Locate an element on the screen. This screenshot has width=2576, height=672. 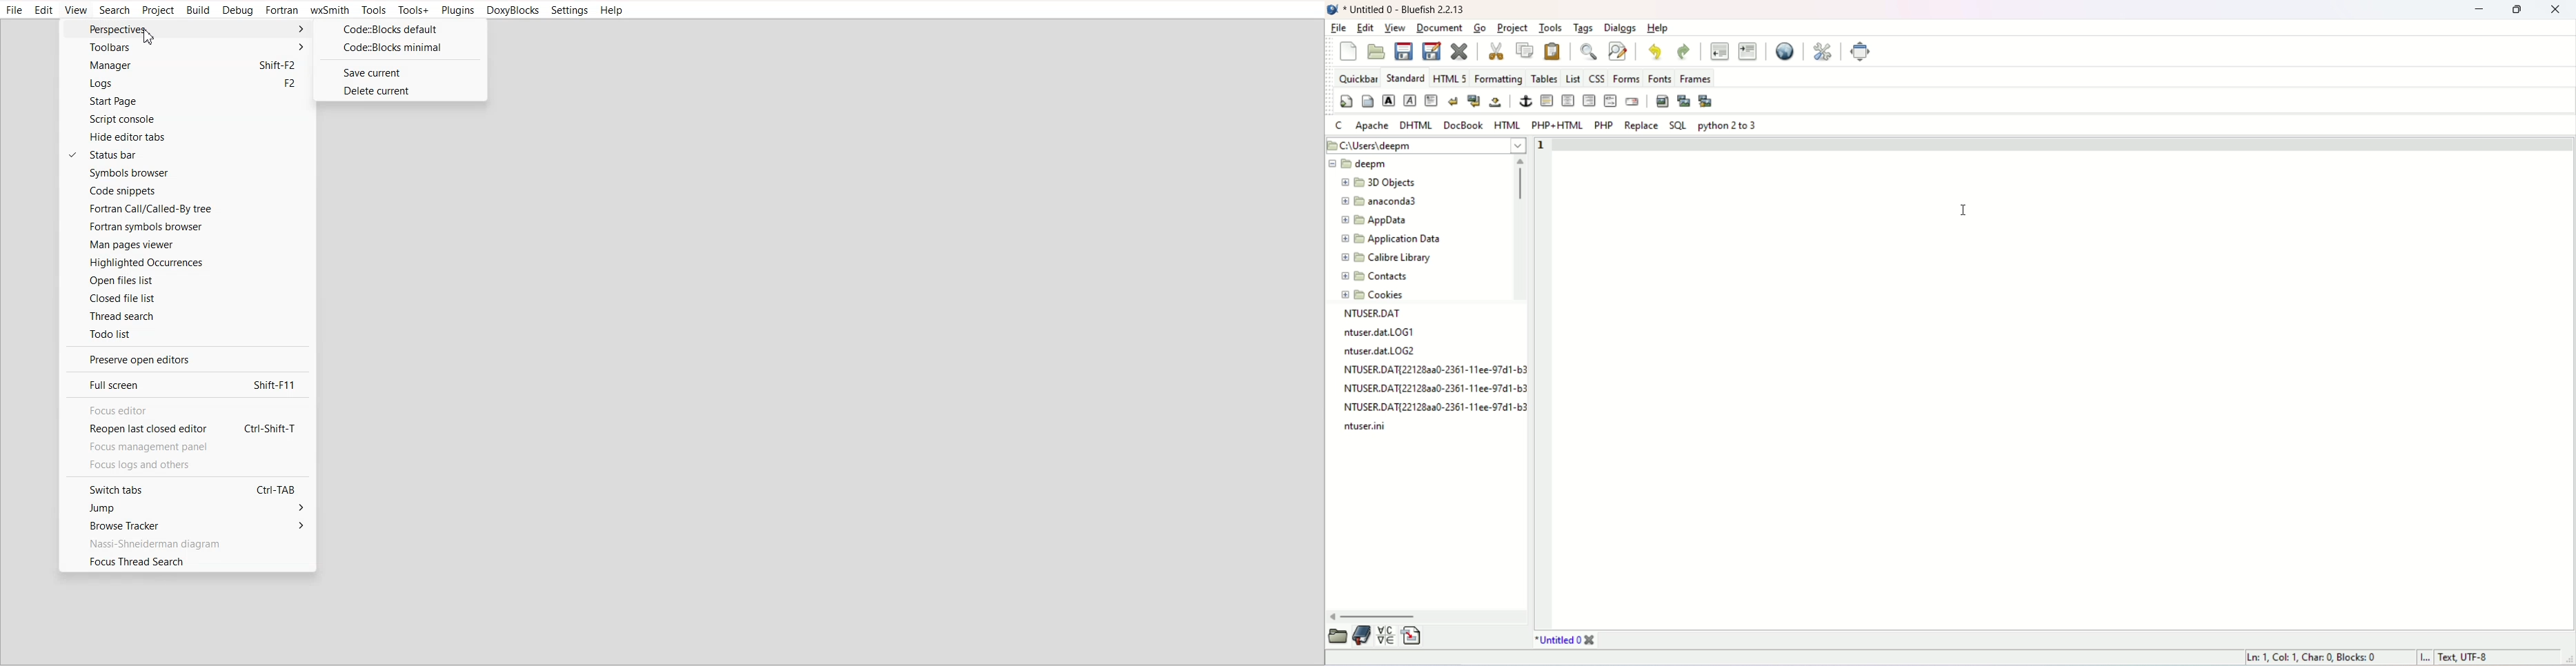
Focus editor is located at coordinates (184, 410).